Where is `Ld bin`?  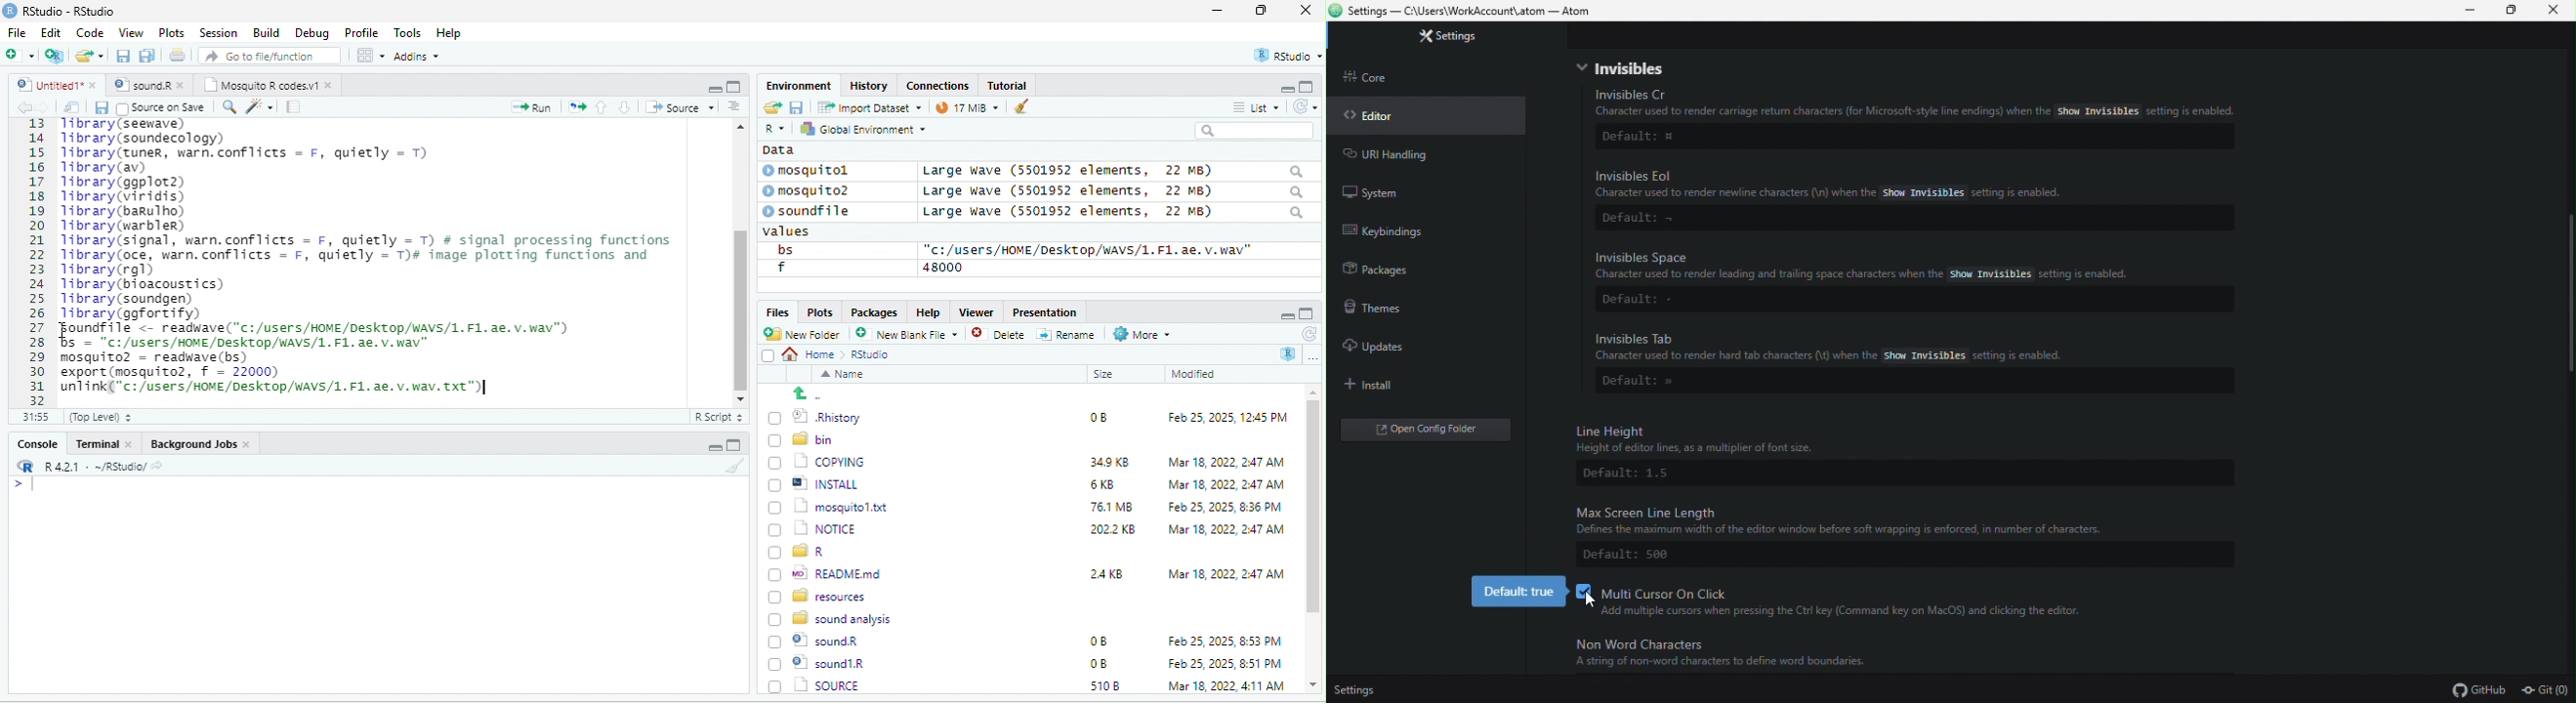 Ld bin is located at coordinates (803, 438).